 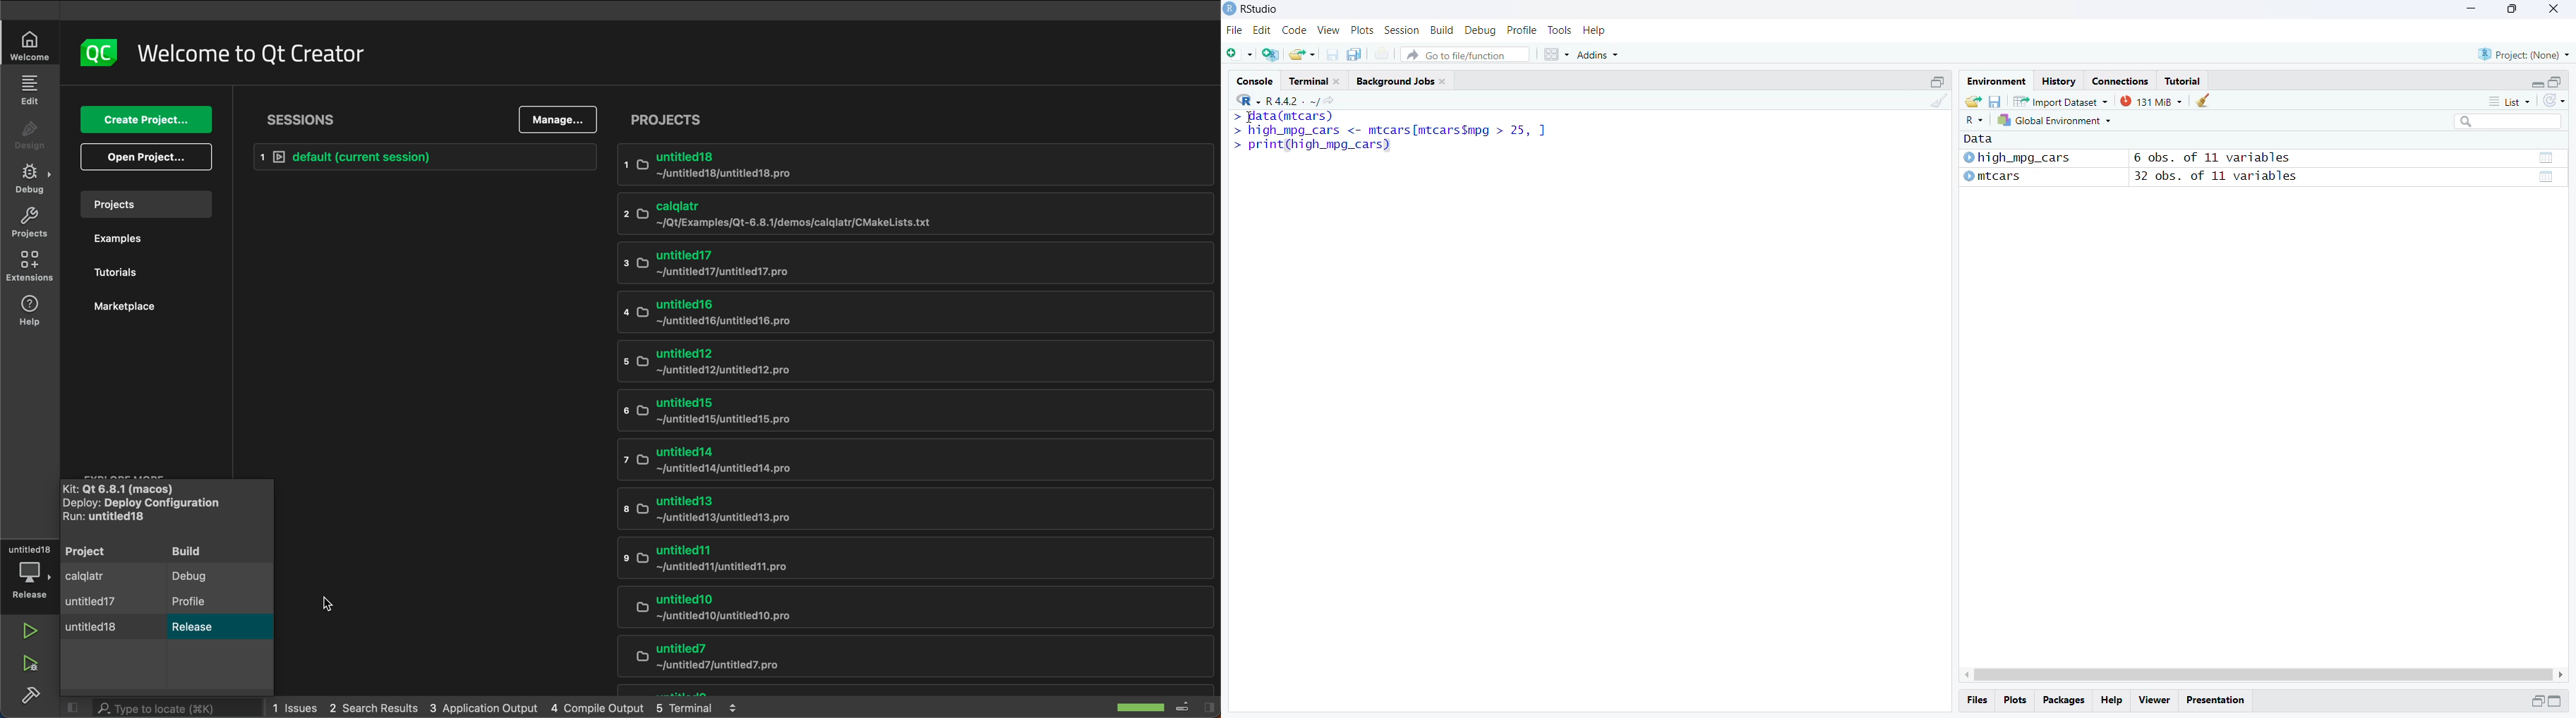 What do you see at coordinates (1236, 30) in the screenshot?
I see `File` at bounding box center [1236, 30].